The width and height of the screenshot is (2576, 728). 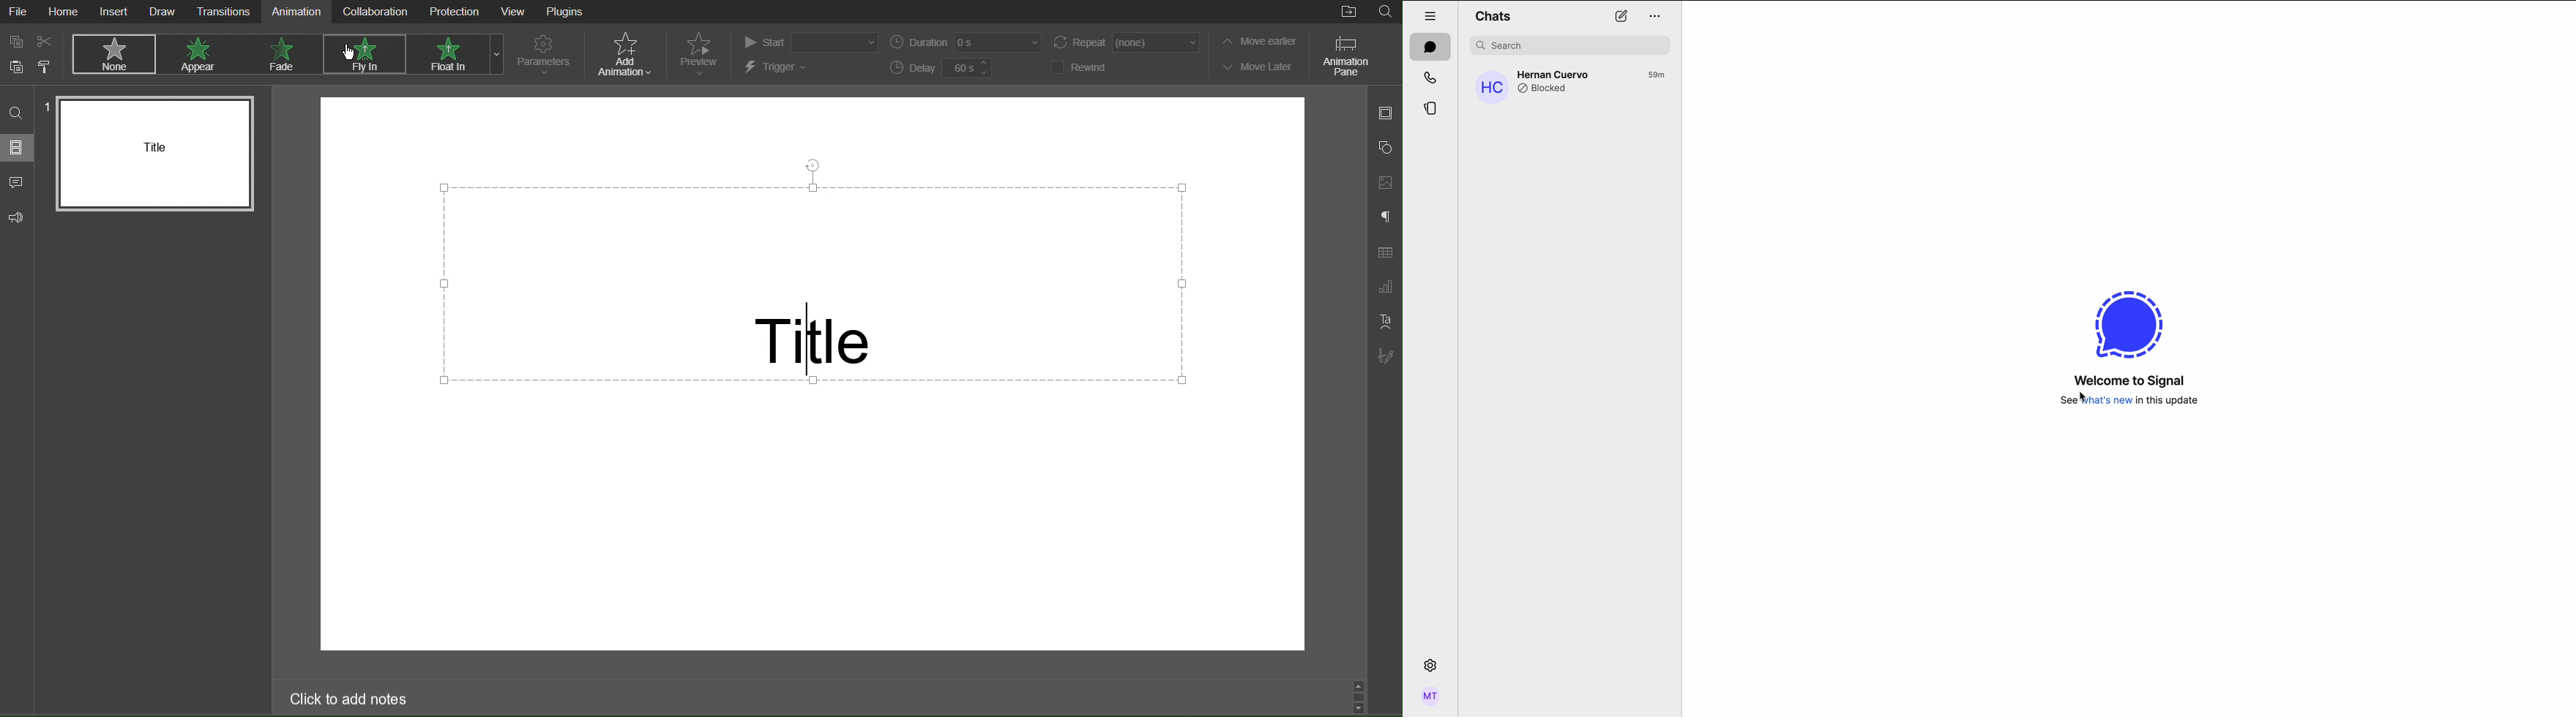 I want to click on stories, so click(x=1432, y=110).